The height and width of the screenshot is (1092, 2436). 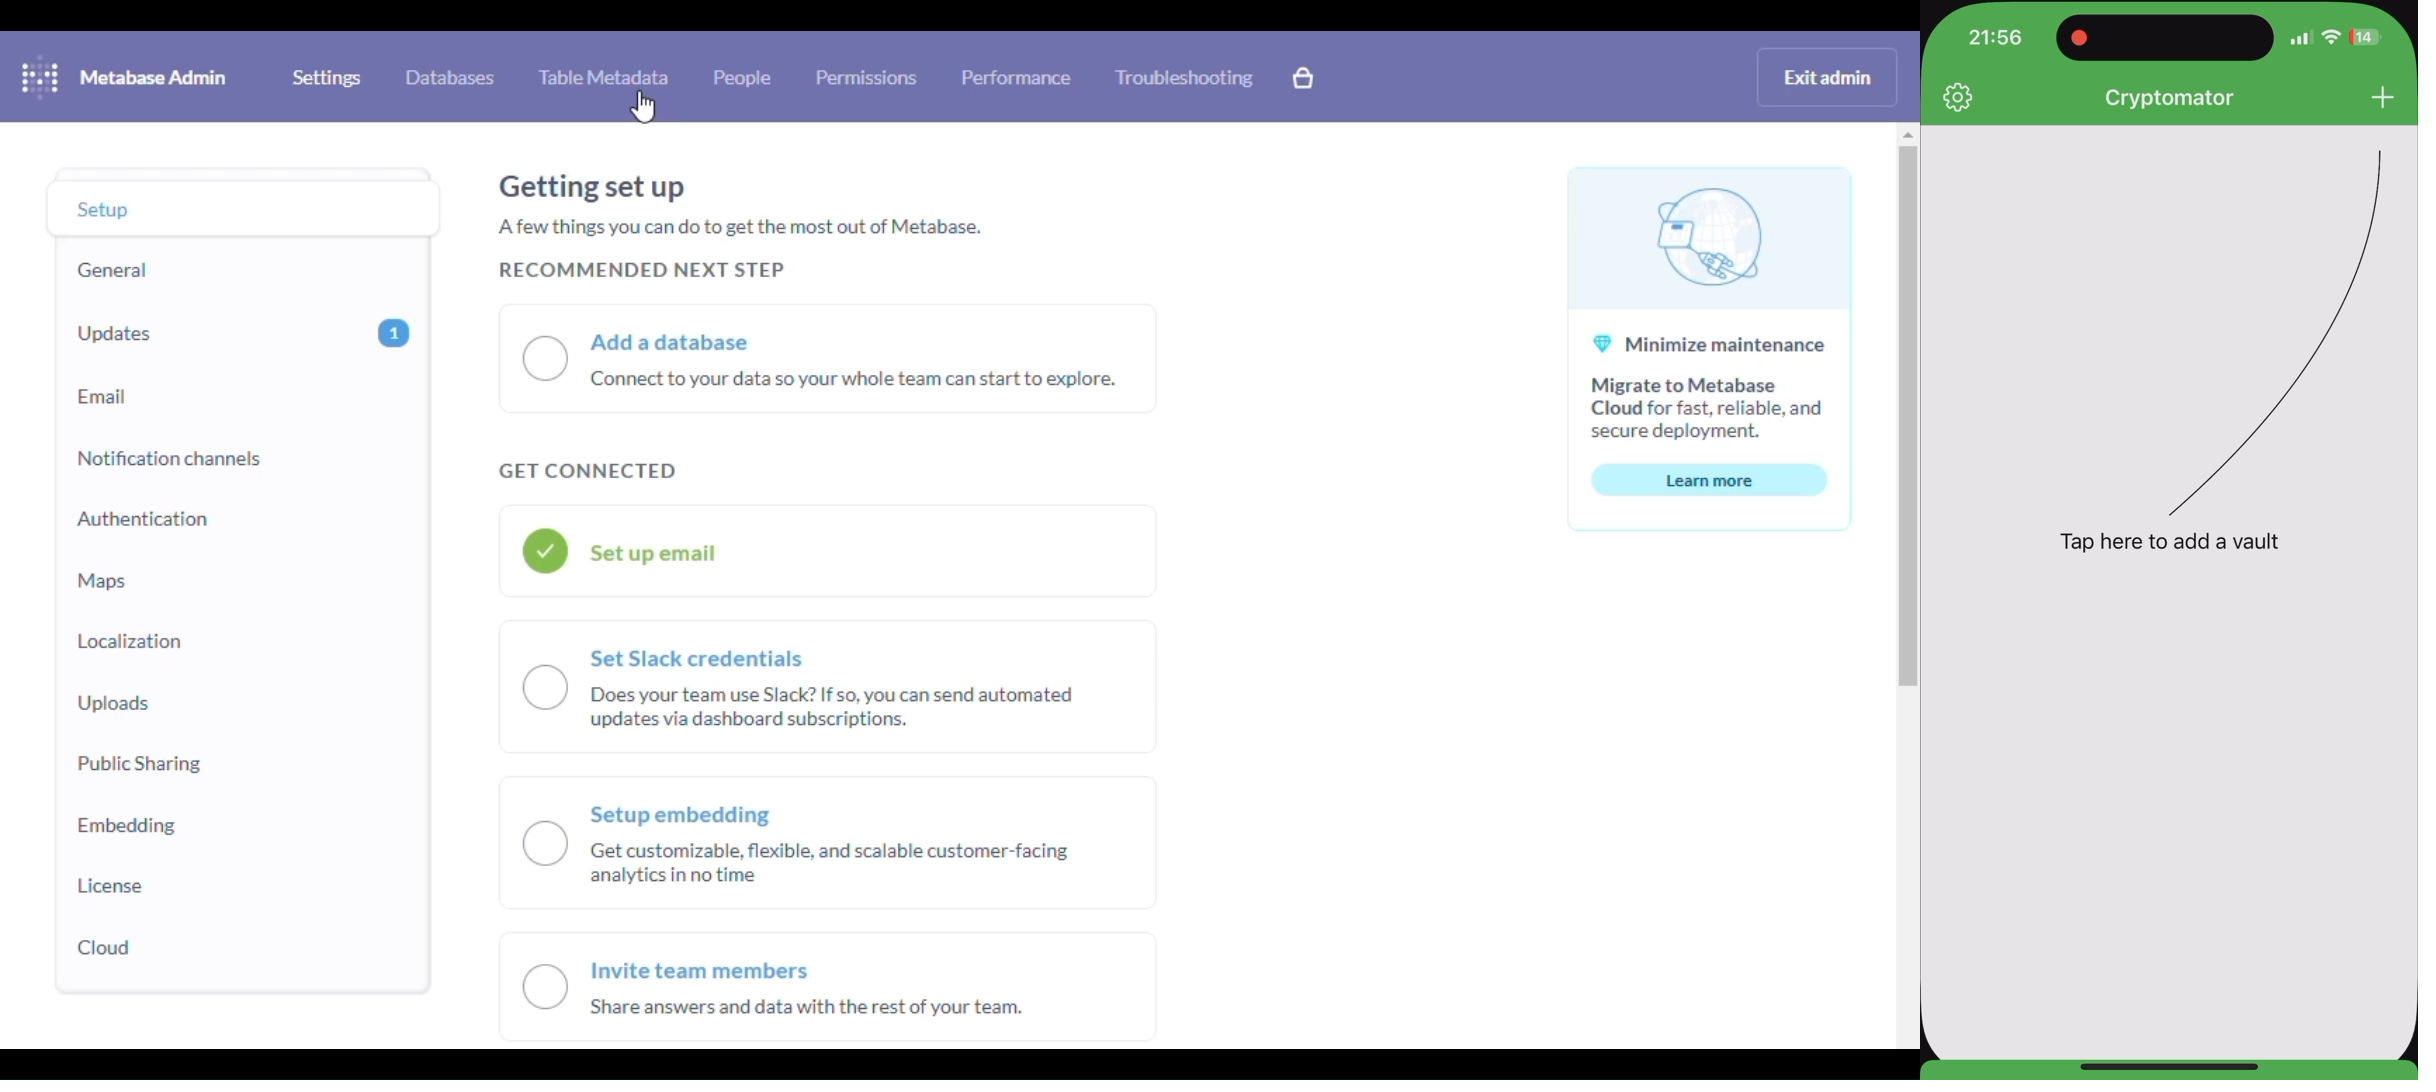 What do you see at coordinates (1018, 76) in the screenshot?
I see `performance` at bounding box center [1018, 76].